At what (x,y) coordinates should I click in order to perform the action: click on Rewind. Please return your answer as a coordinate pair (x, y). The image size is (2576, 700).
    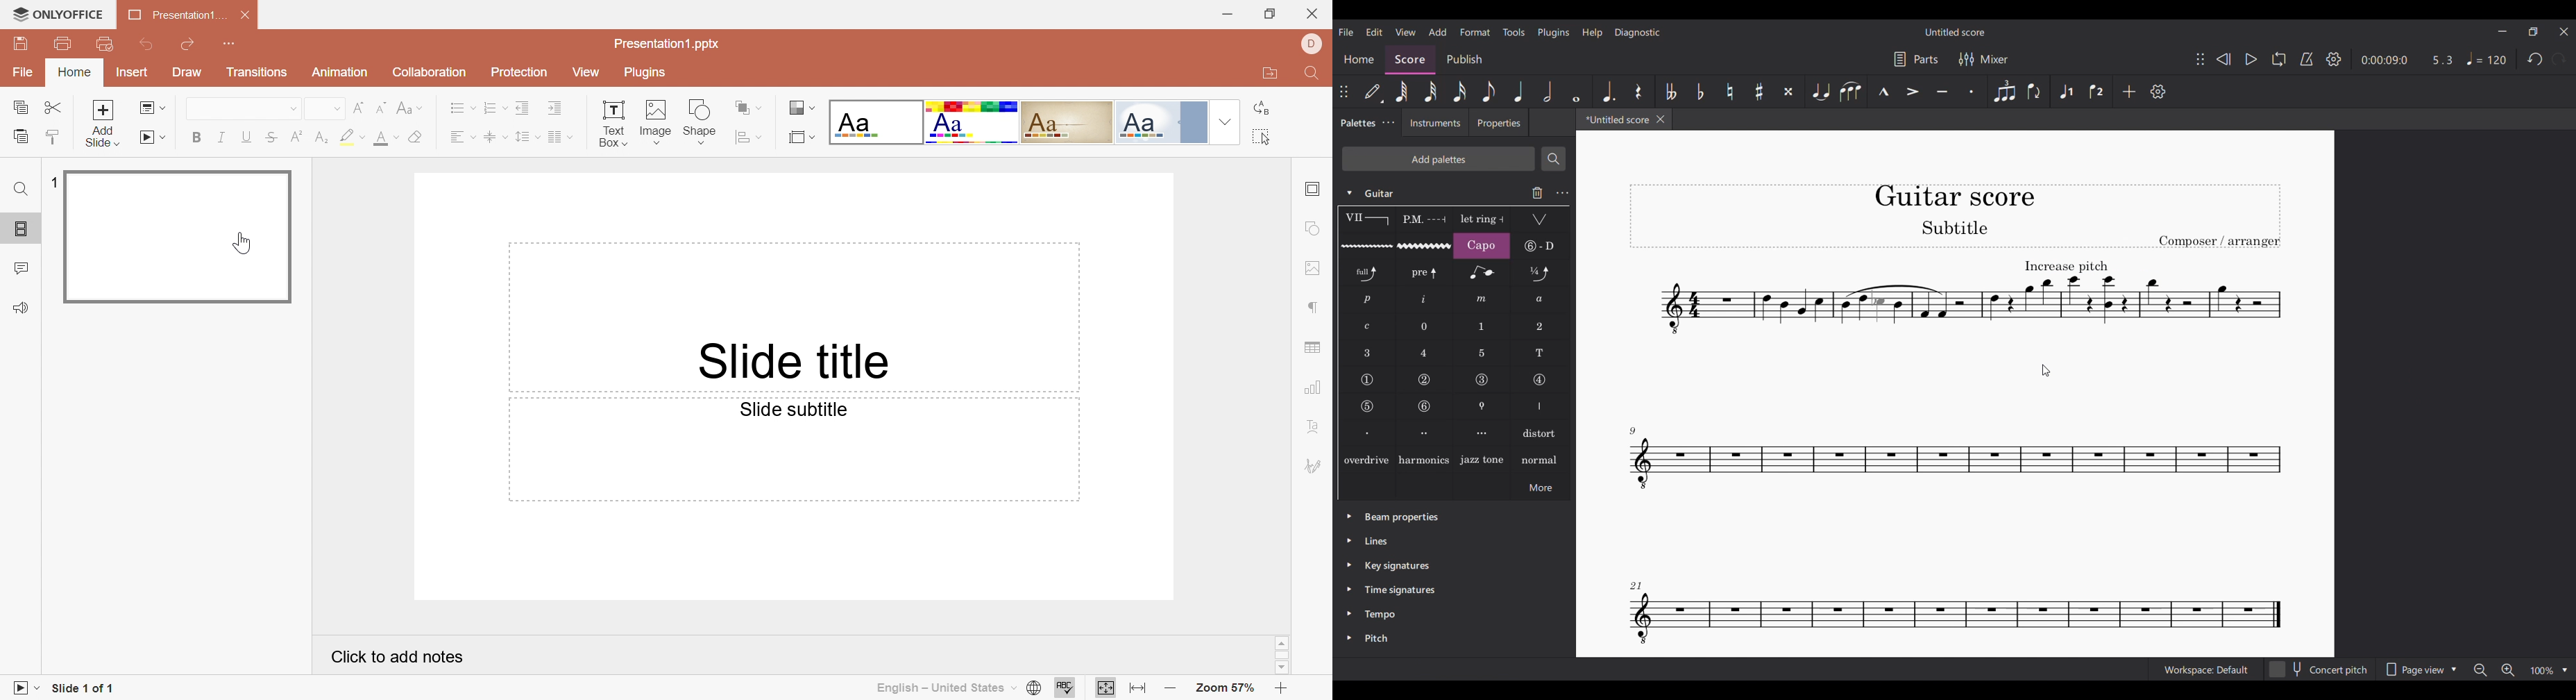
    Looking at the image, I should click on (2224, 59).